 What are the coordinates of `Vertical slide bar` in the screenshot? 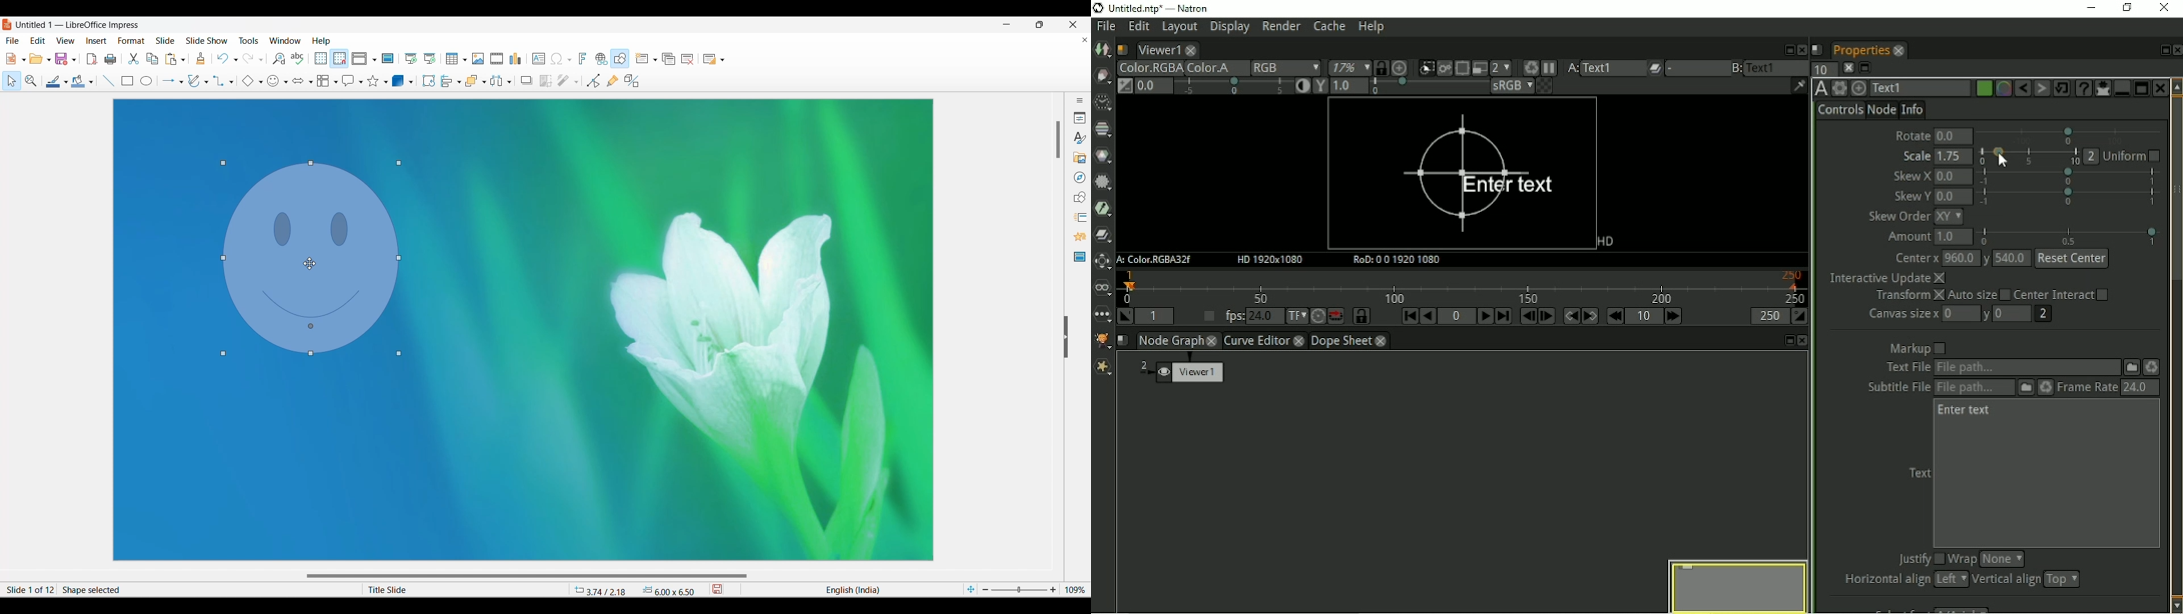 It's located at (1059, 140).